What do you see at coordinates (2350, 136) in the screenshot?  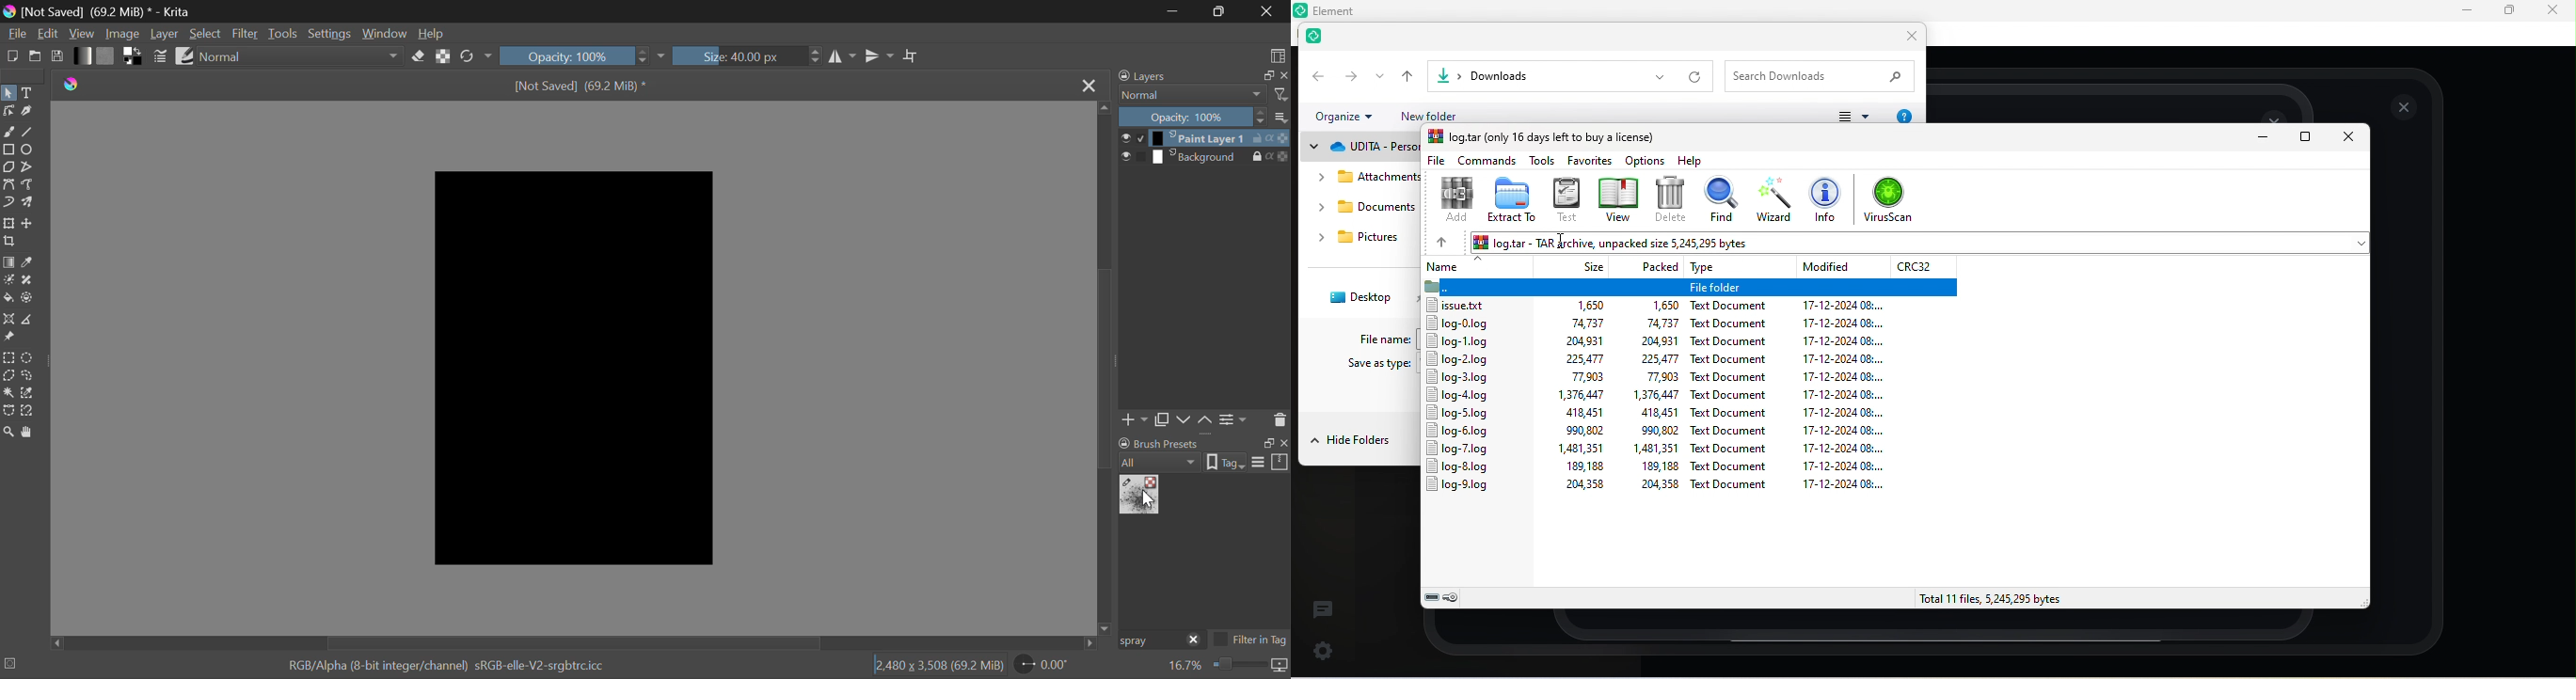 I see `close` at bounding box center [2350, 136].